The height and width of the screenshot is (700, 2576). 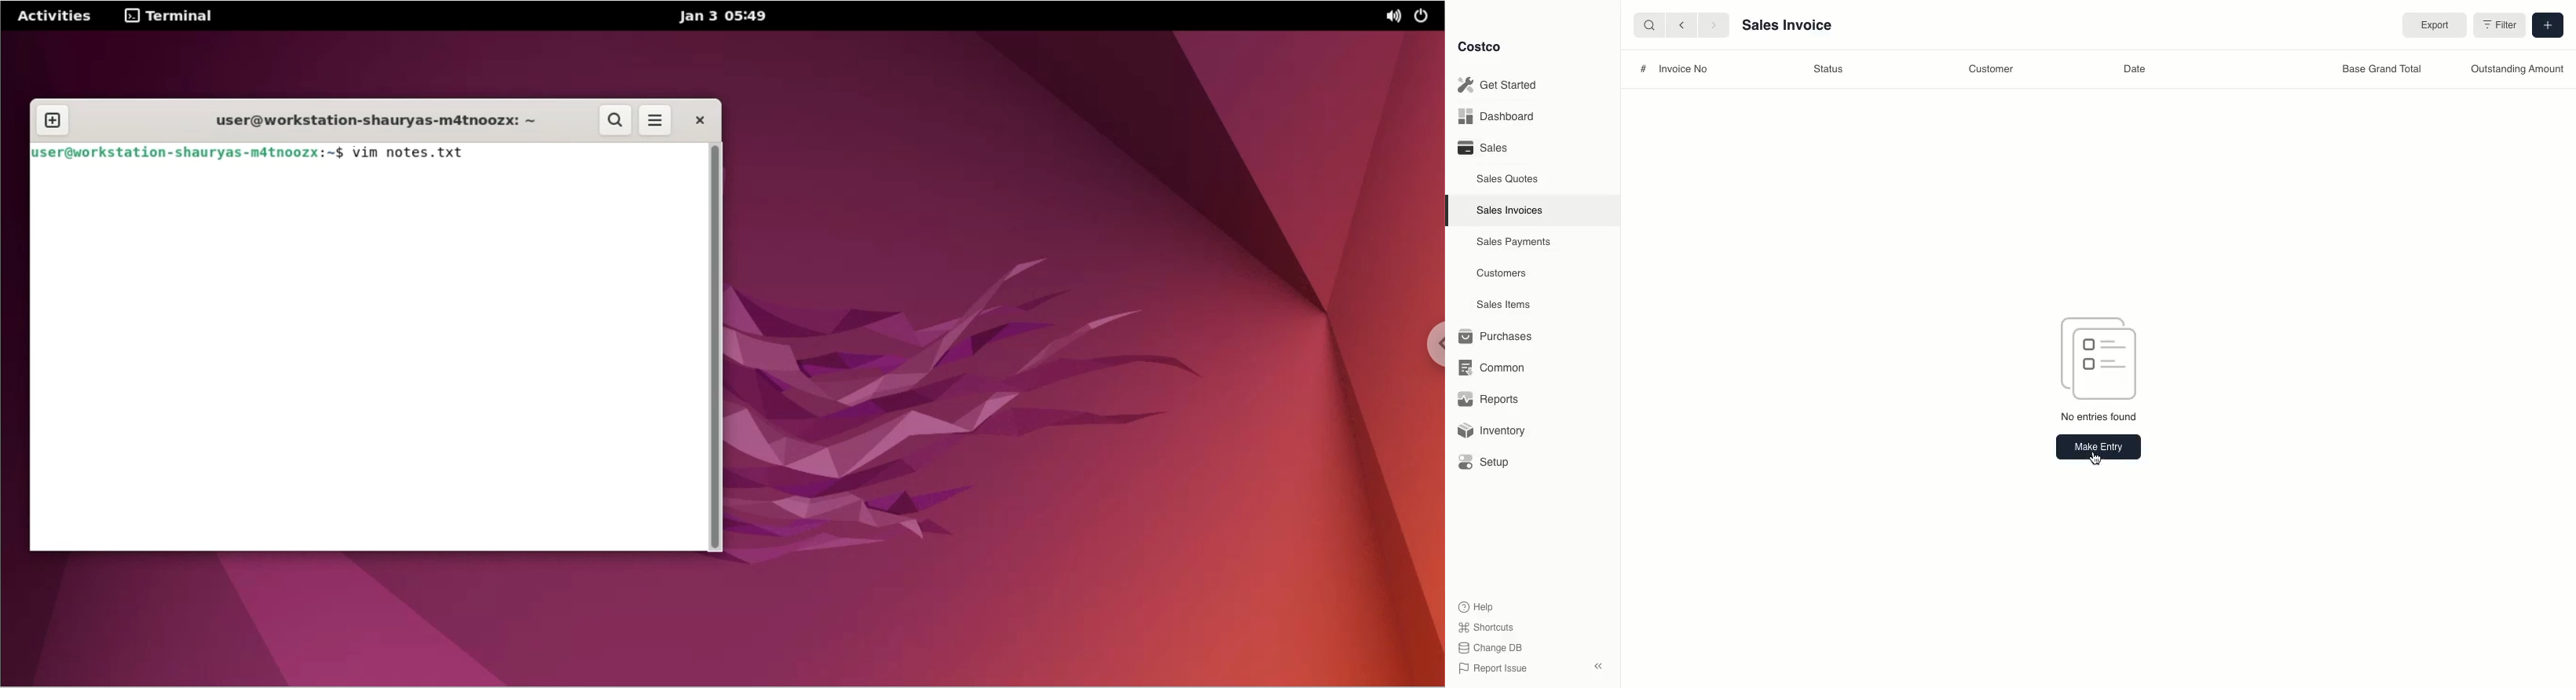 I want to click on No entries found, so click(x=2097, y=417).